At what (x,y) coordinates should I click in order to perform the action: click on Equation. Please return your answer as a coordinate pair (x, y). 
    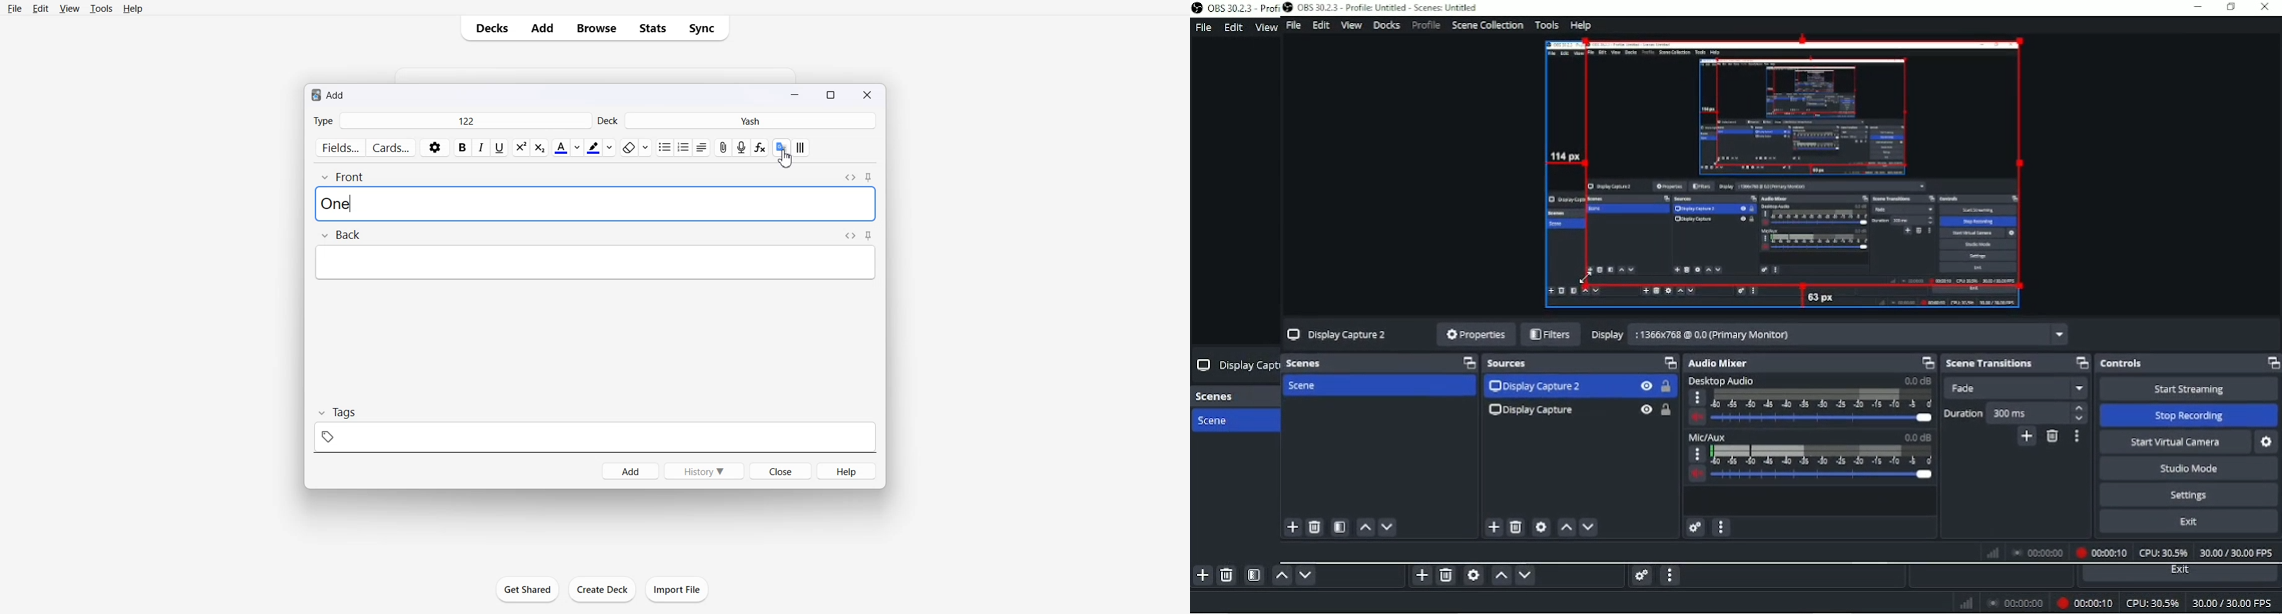
    Looking at the image, I should click on (761, 148).